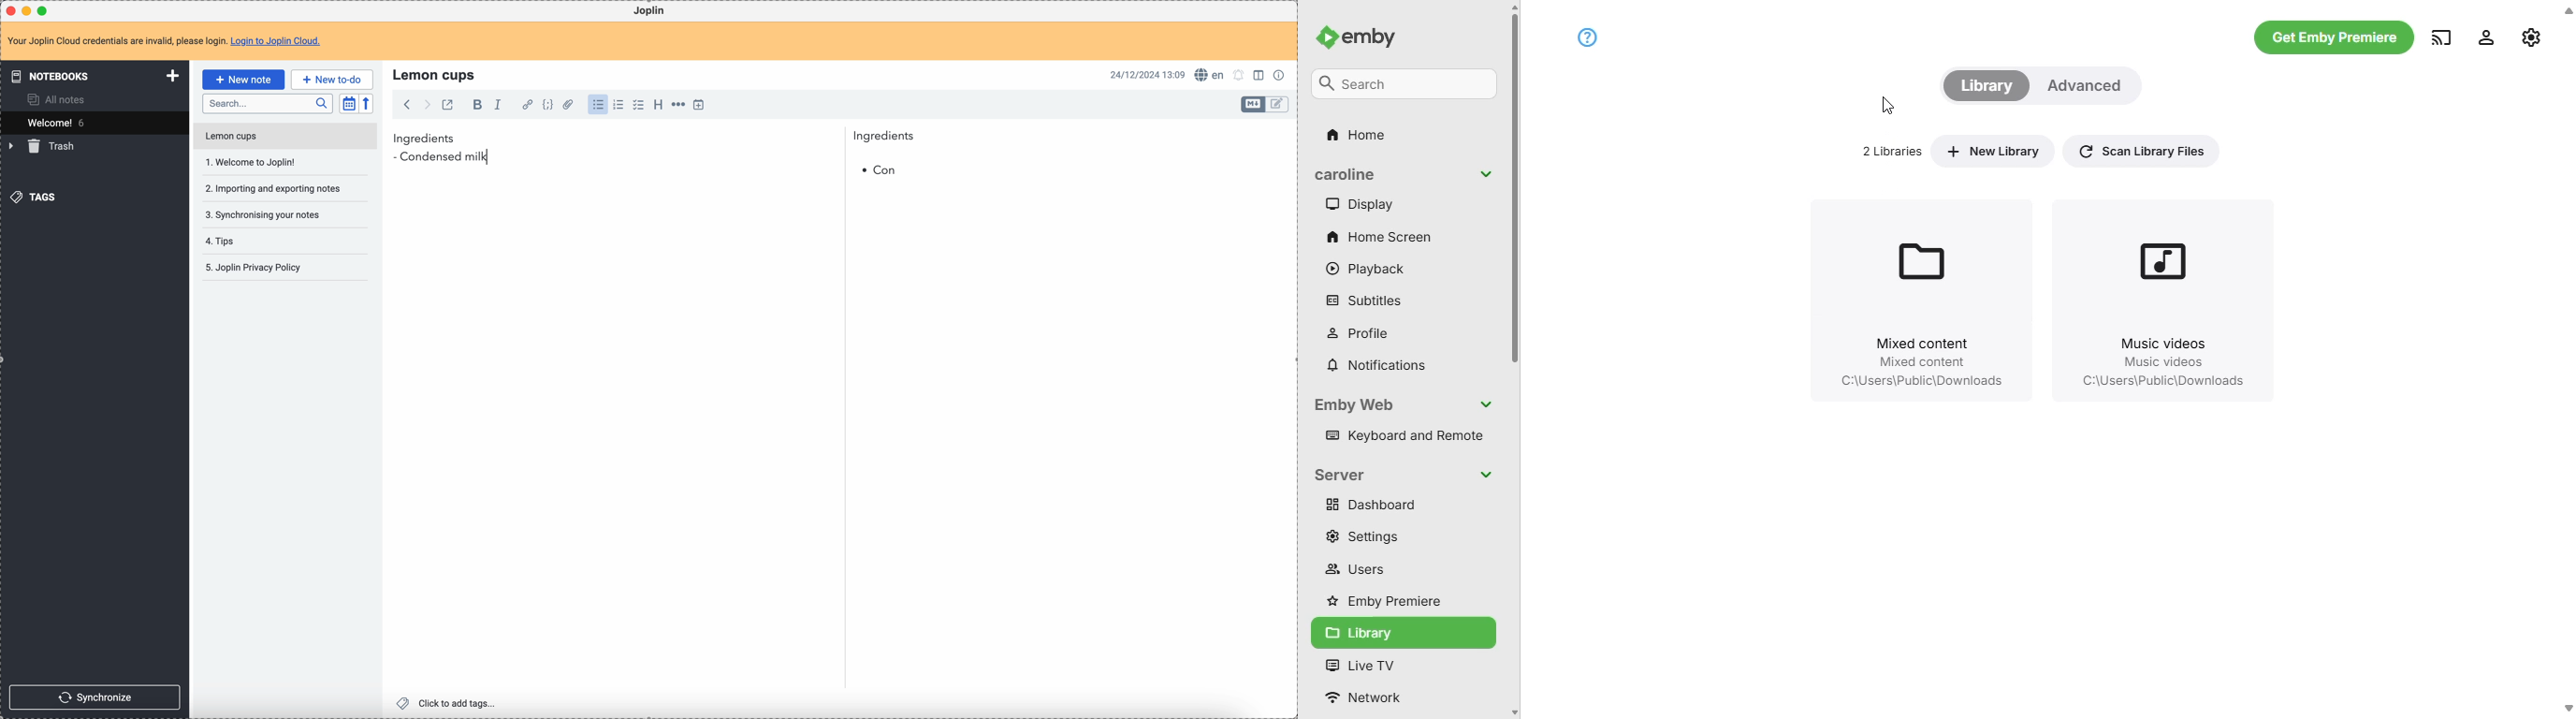 Image resolution: width=2576 pixels, height=728 pixels. Describe the element at coordinates (426, 105) in the screenshot. I see `foward` at that location.